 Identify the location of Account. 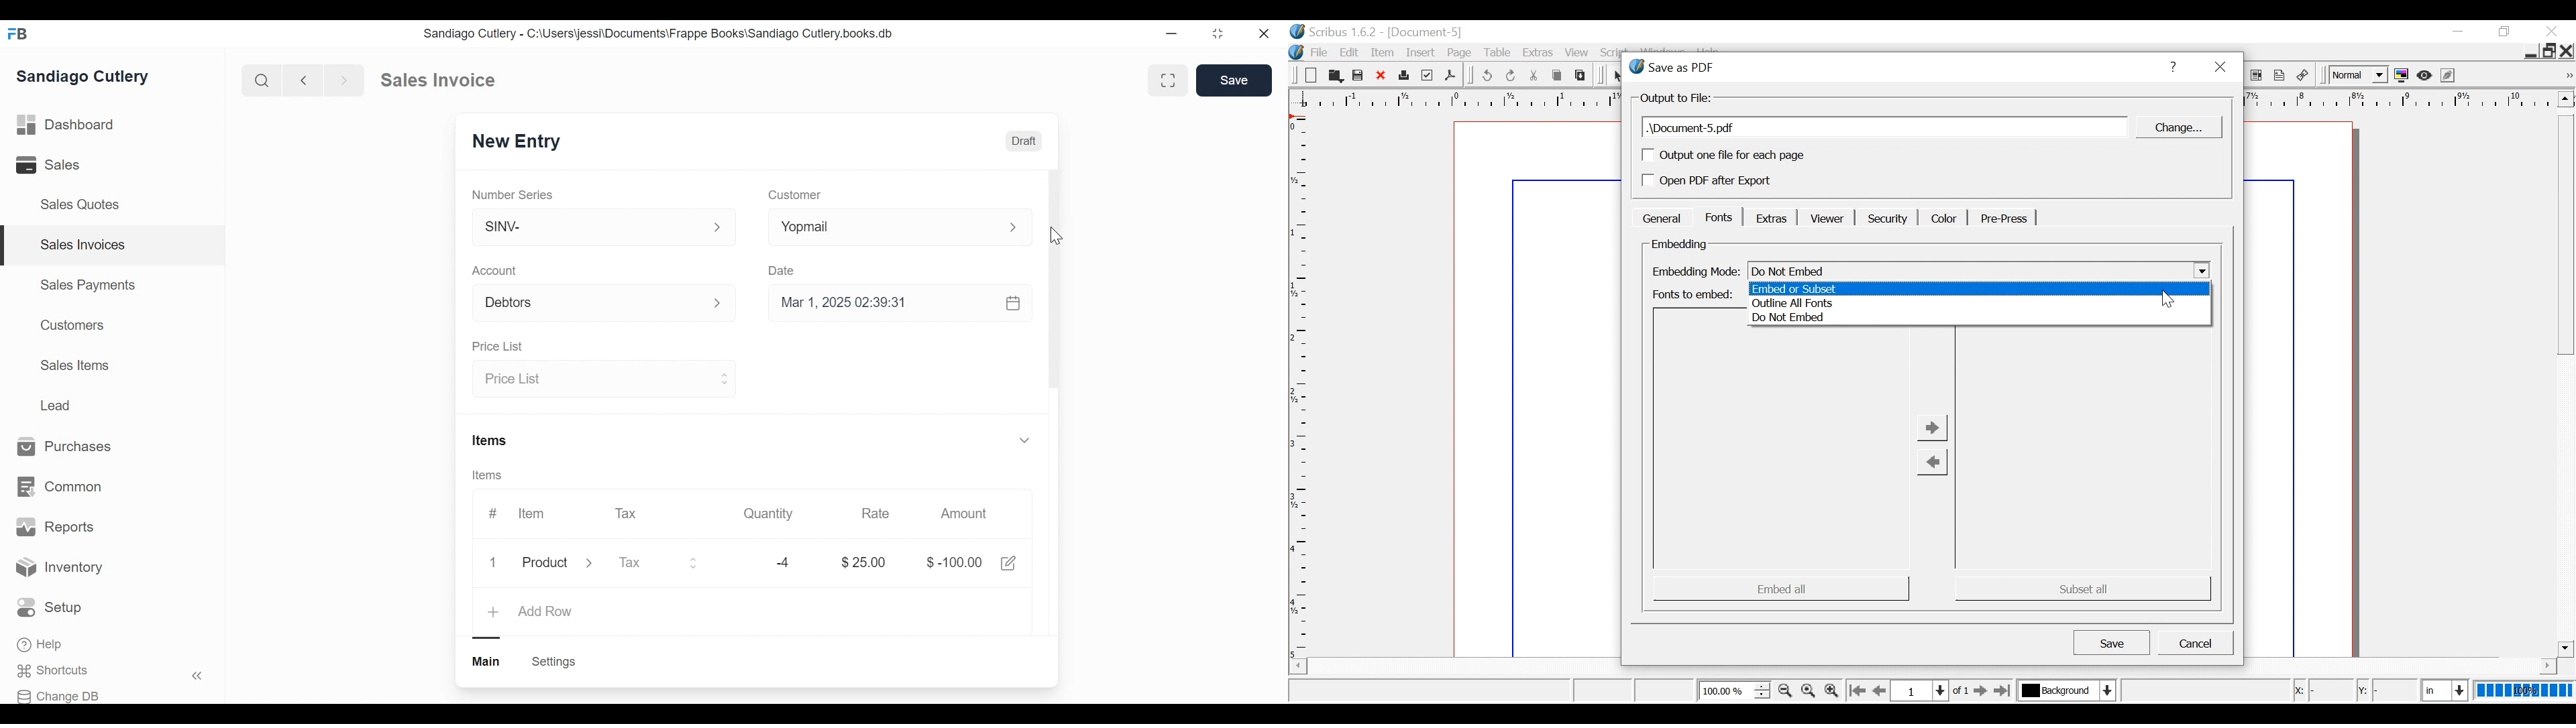
(494, 270).